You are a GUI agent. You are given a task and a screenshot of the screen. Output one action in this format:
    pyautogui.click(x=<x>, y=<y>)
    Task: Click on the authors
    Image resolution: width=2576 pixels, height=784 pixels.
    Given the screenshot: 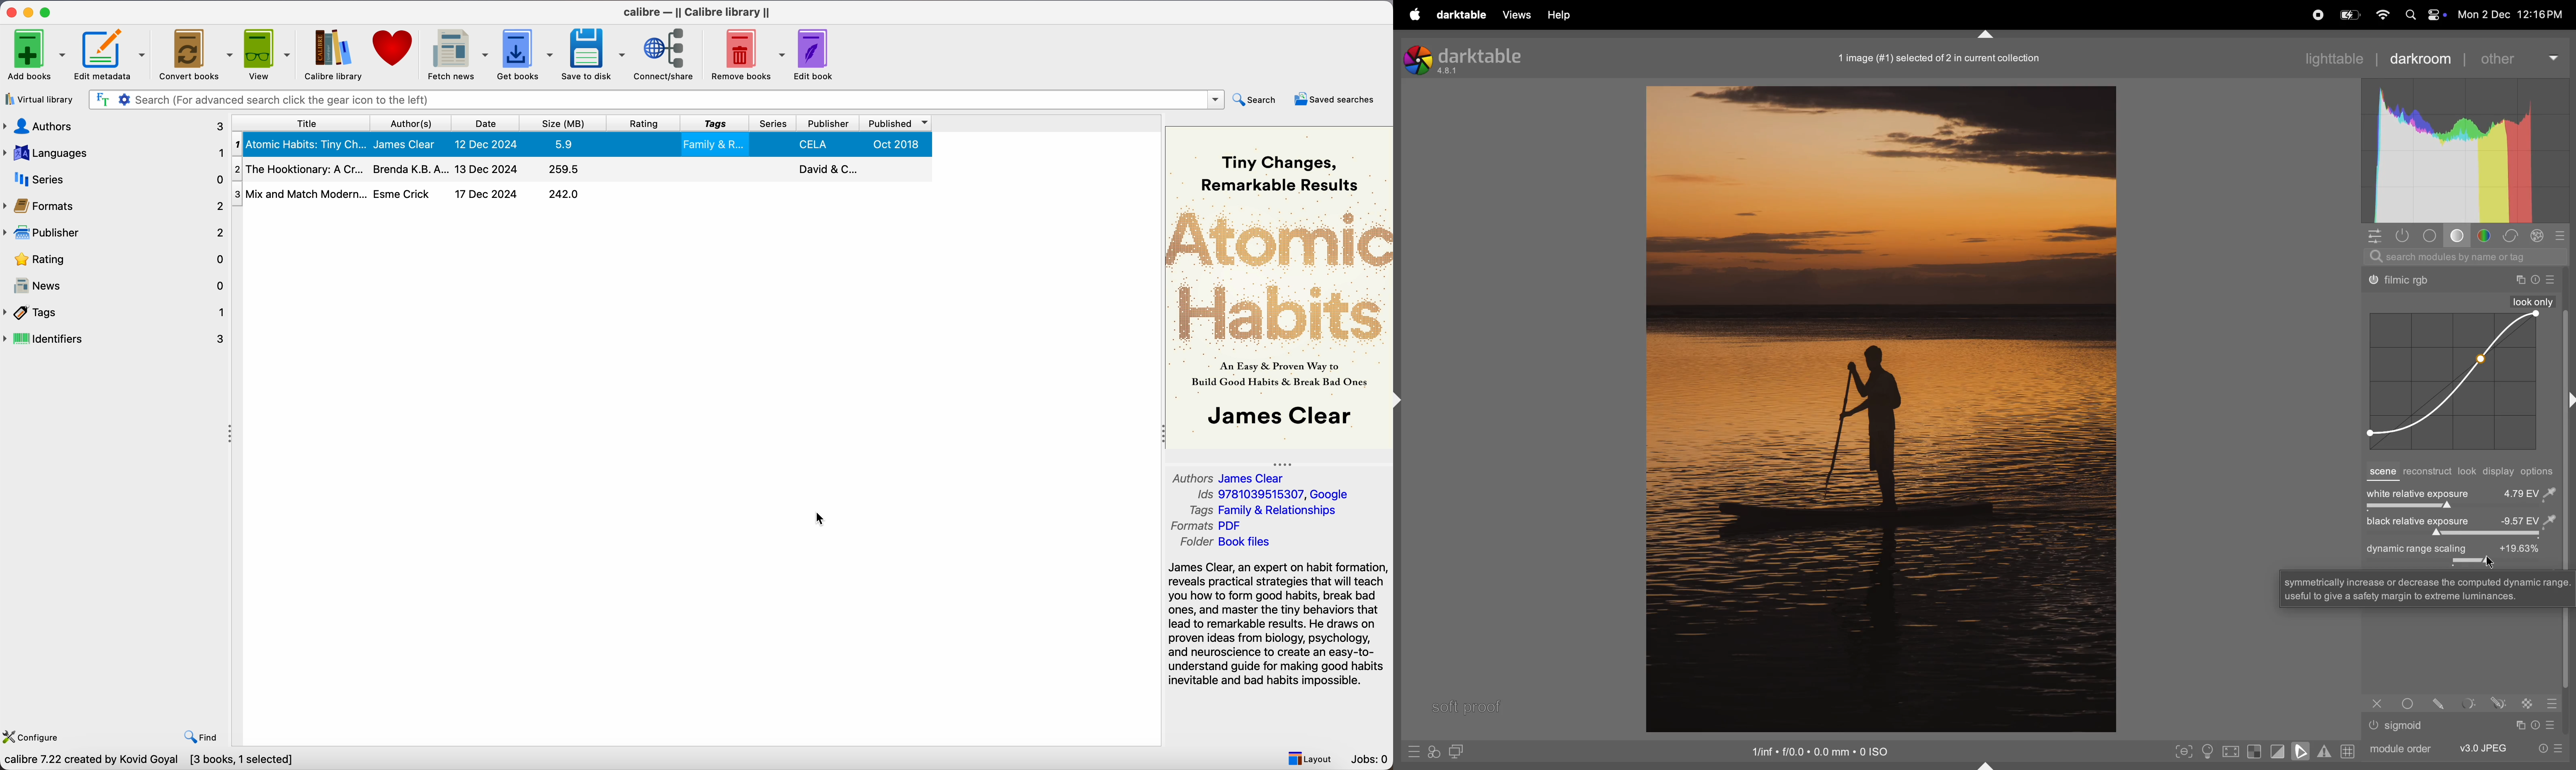 What is the action you would take?
    pyautogui.click(x=114, y=127)
    